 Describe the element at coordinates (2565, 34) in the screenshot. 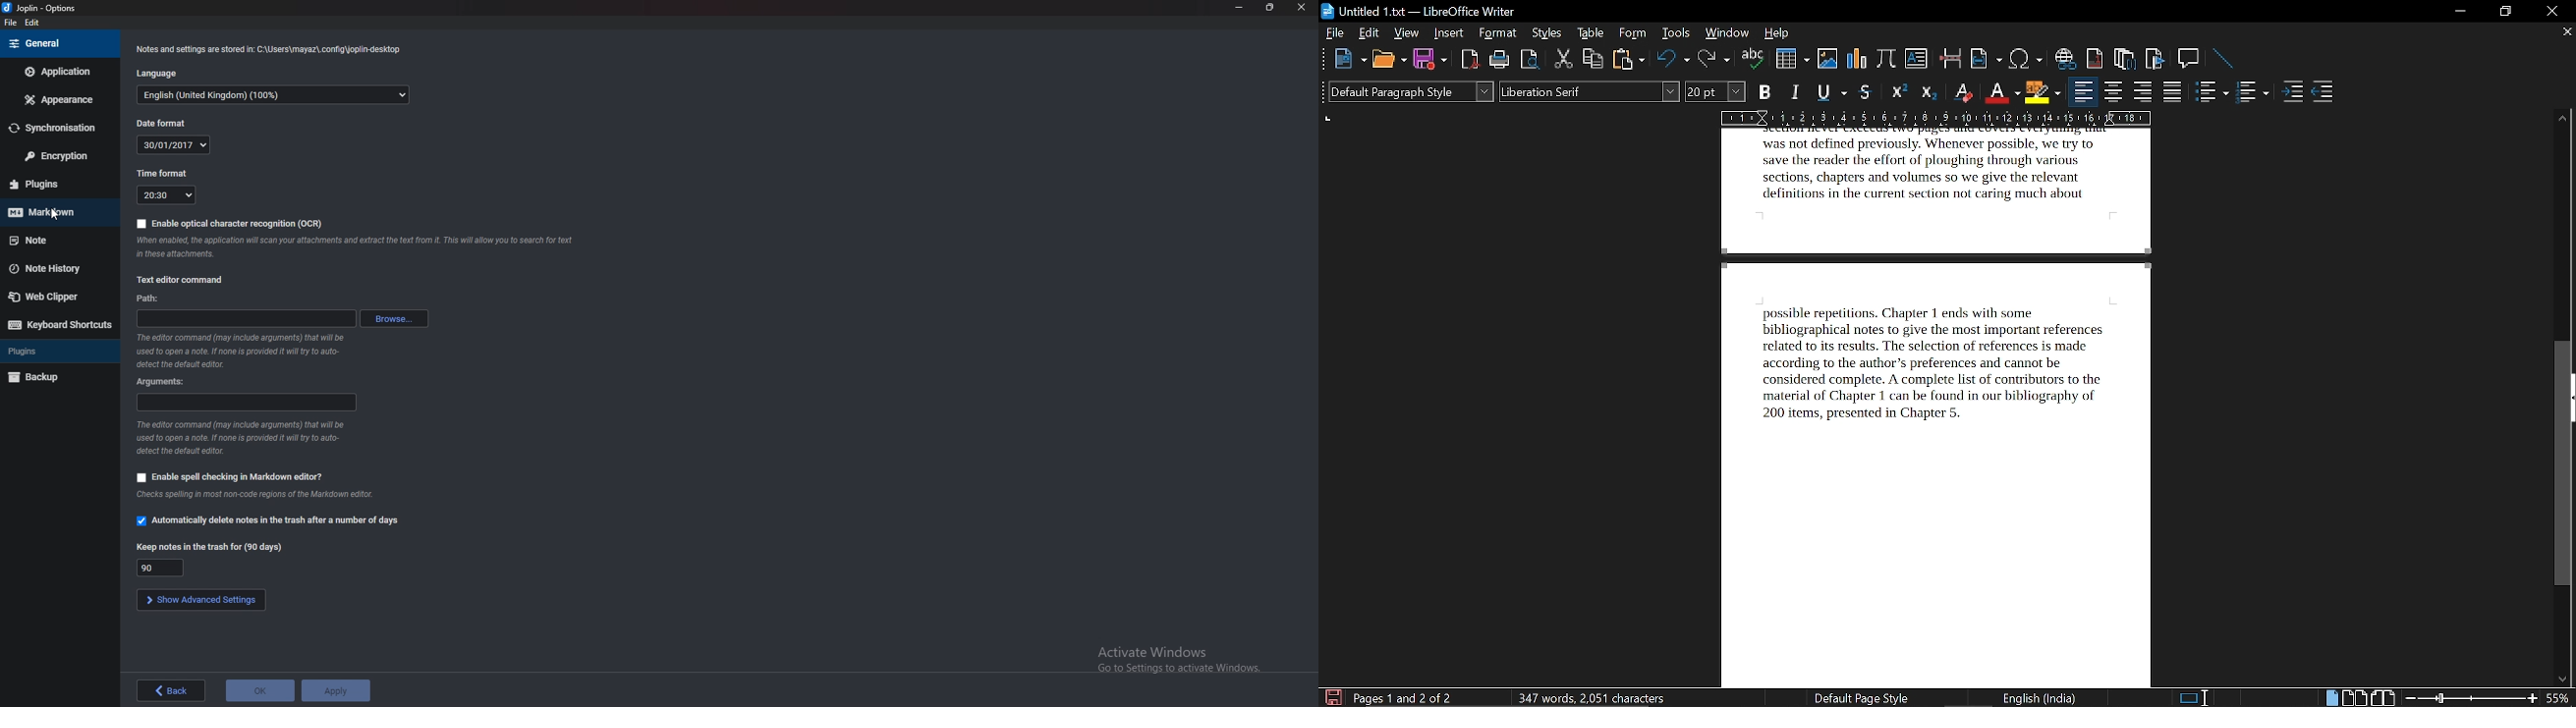

I see `close current tab` at that location.